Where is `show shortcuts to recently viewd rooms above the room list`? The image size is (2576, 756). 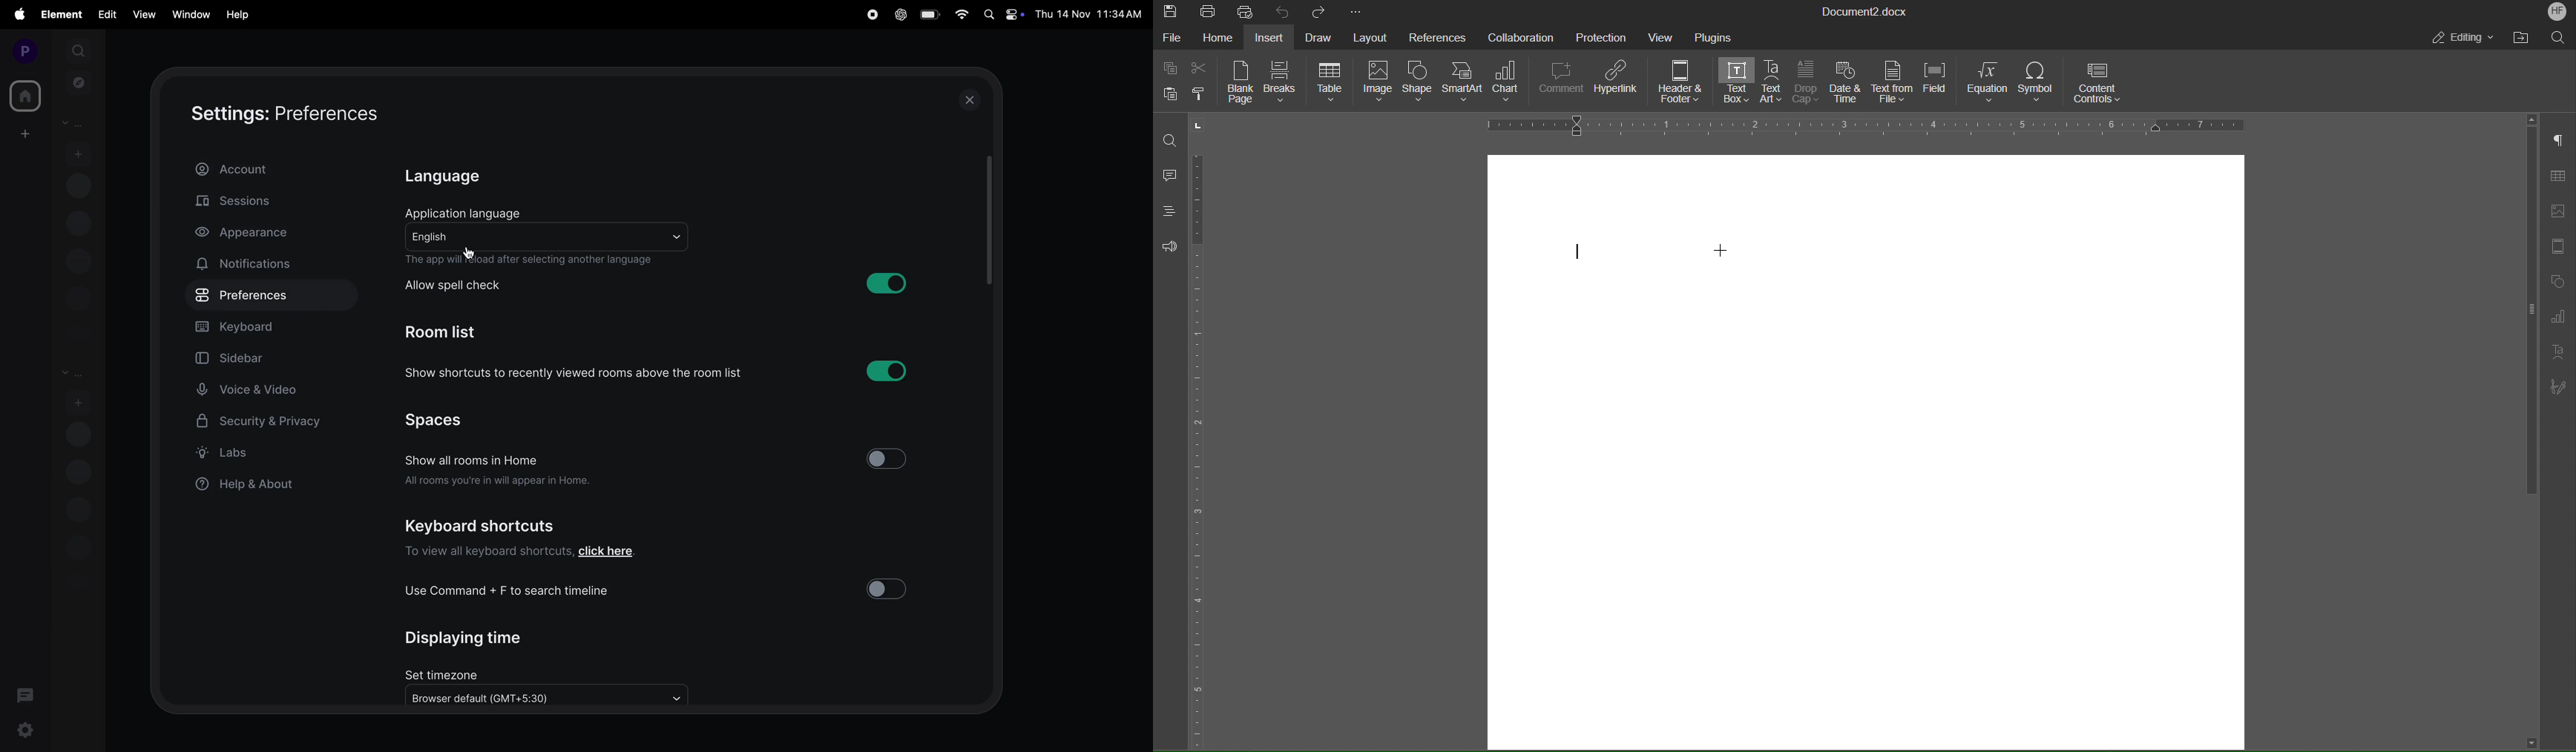 show shortcuts to recently viewd rooms above the room list is located at coordinates (576, 376).